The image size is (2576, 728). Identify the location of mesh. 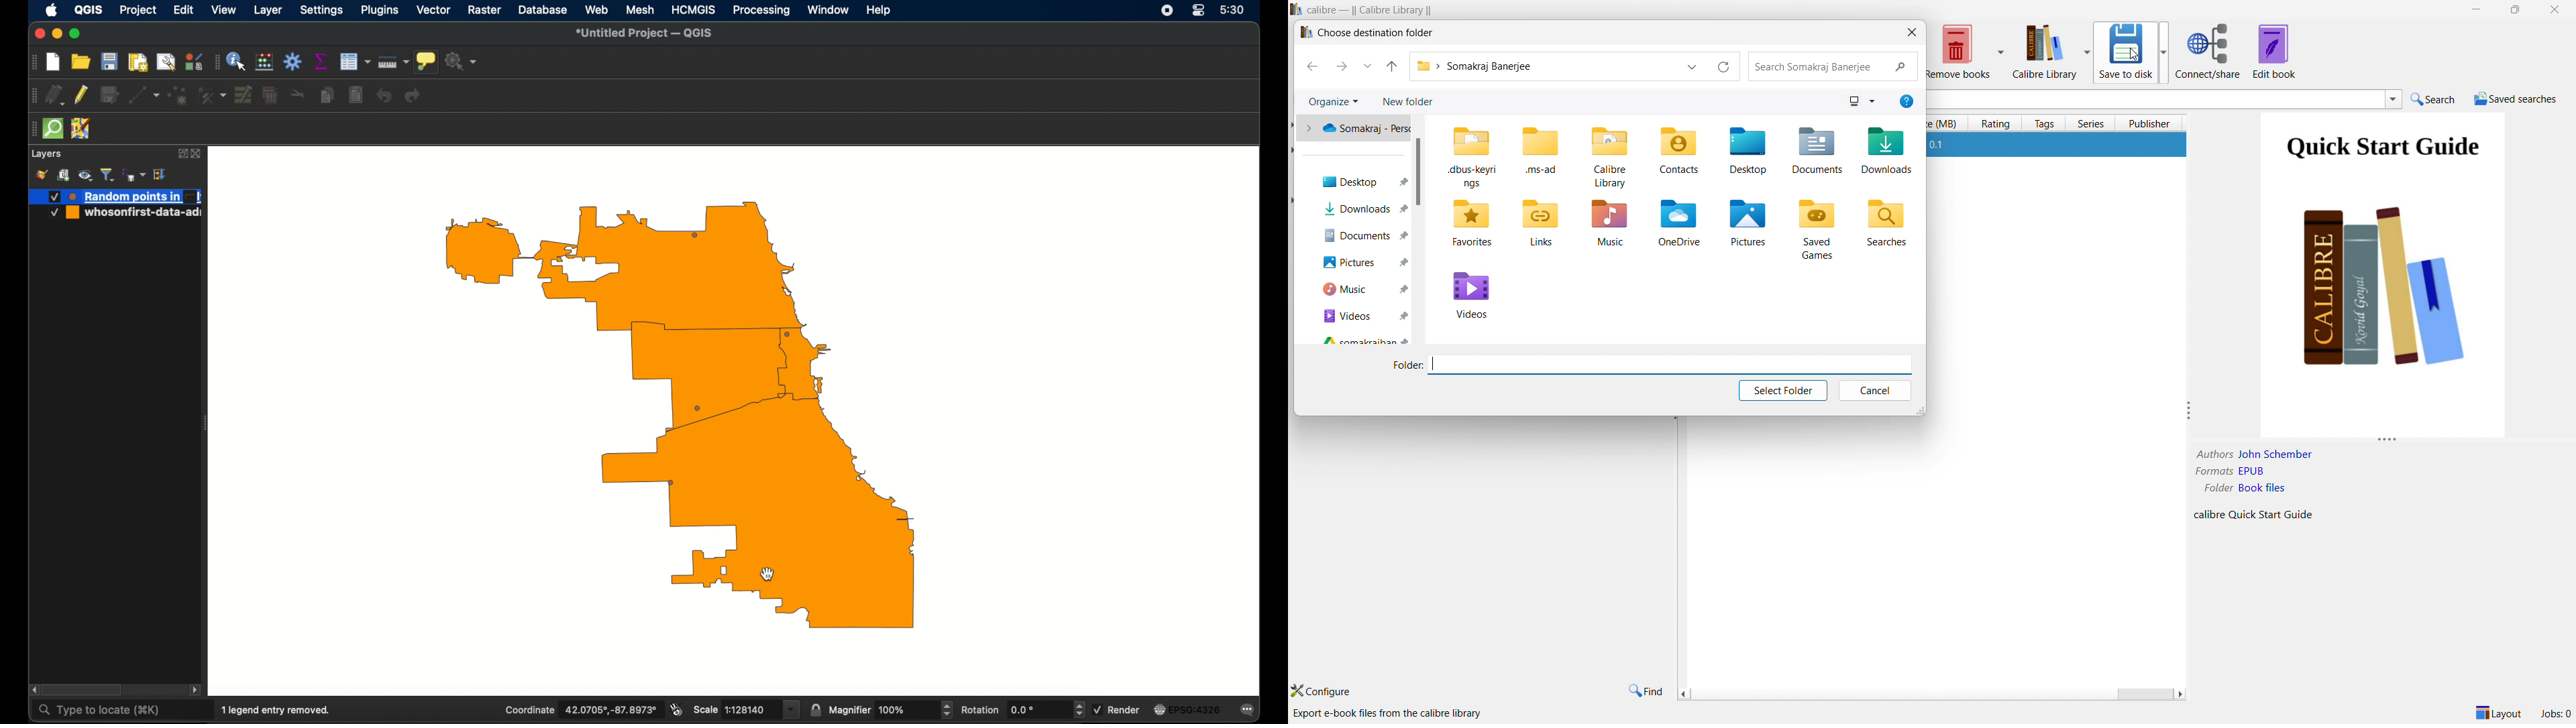
(640, 11).